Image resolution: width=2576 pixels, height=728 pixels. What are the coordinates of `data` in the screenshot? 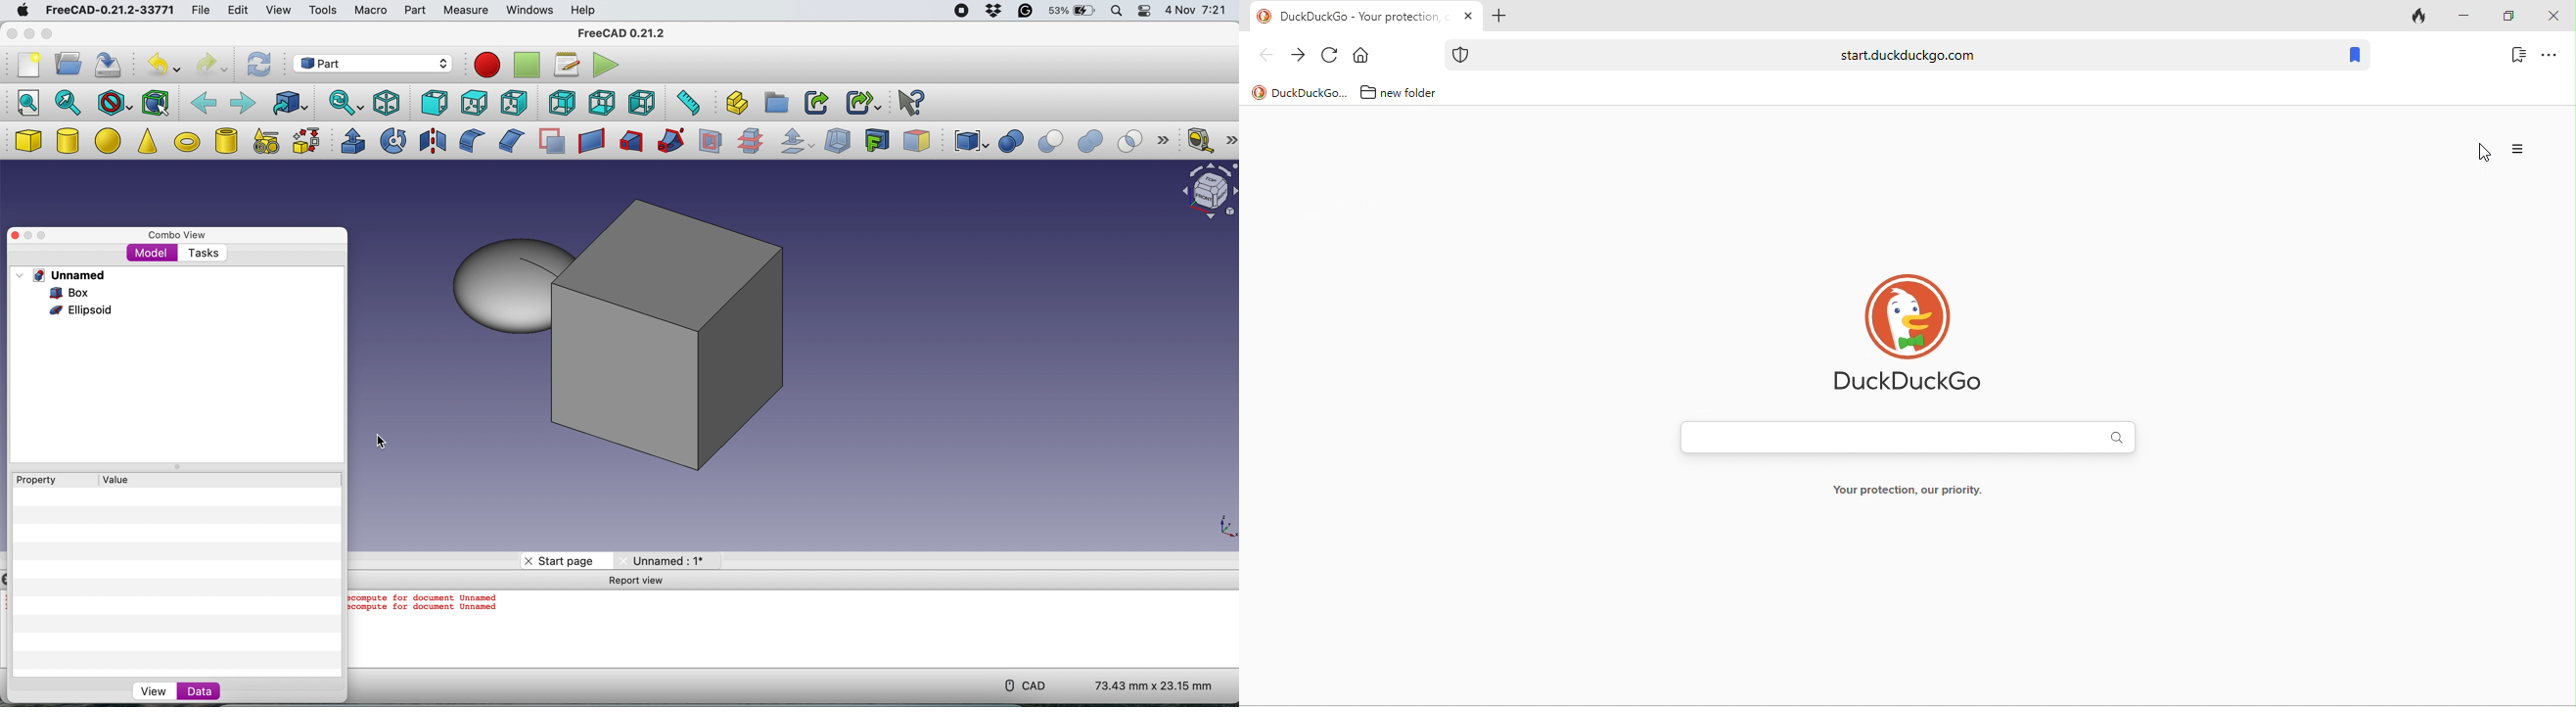 It's located at (194, 691).